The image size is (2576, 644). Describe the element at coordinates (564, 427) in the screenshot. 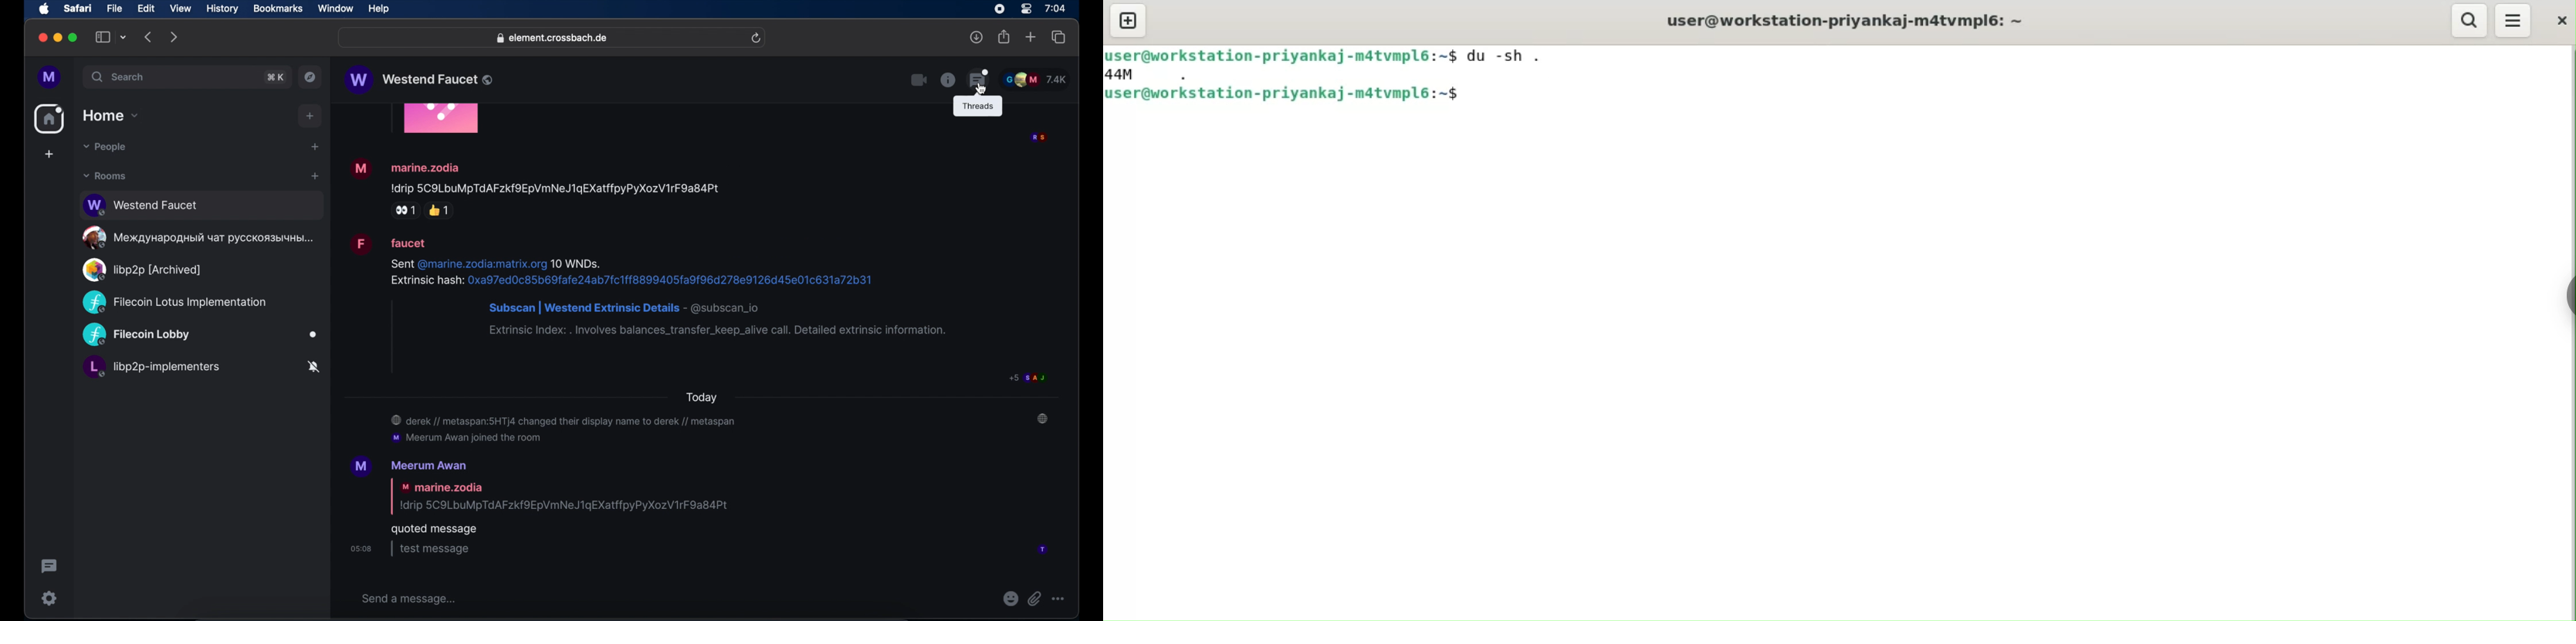

I see `@ derek // metaspan:5HTj4 changed their display name to derek // metaspan
‘mM Meerum Awan joined the room` at that location.